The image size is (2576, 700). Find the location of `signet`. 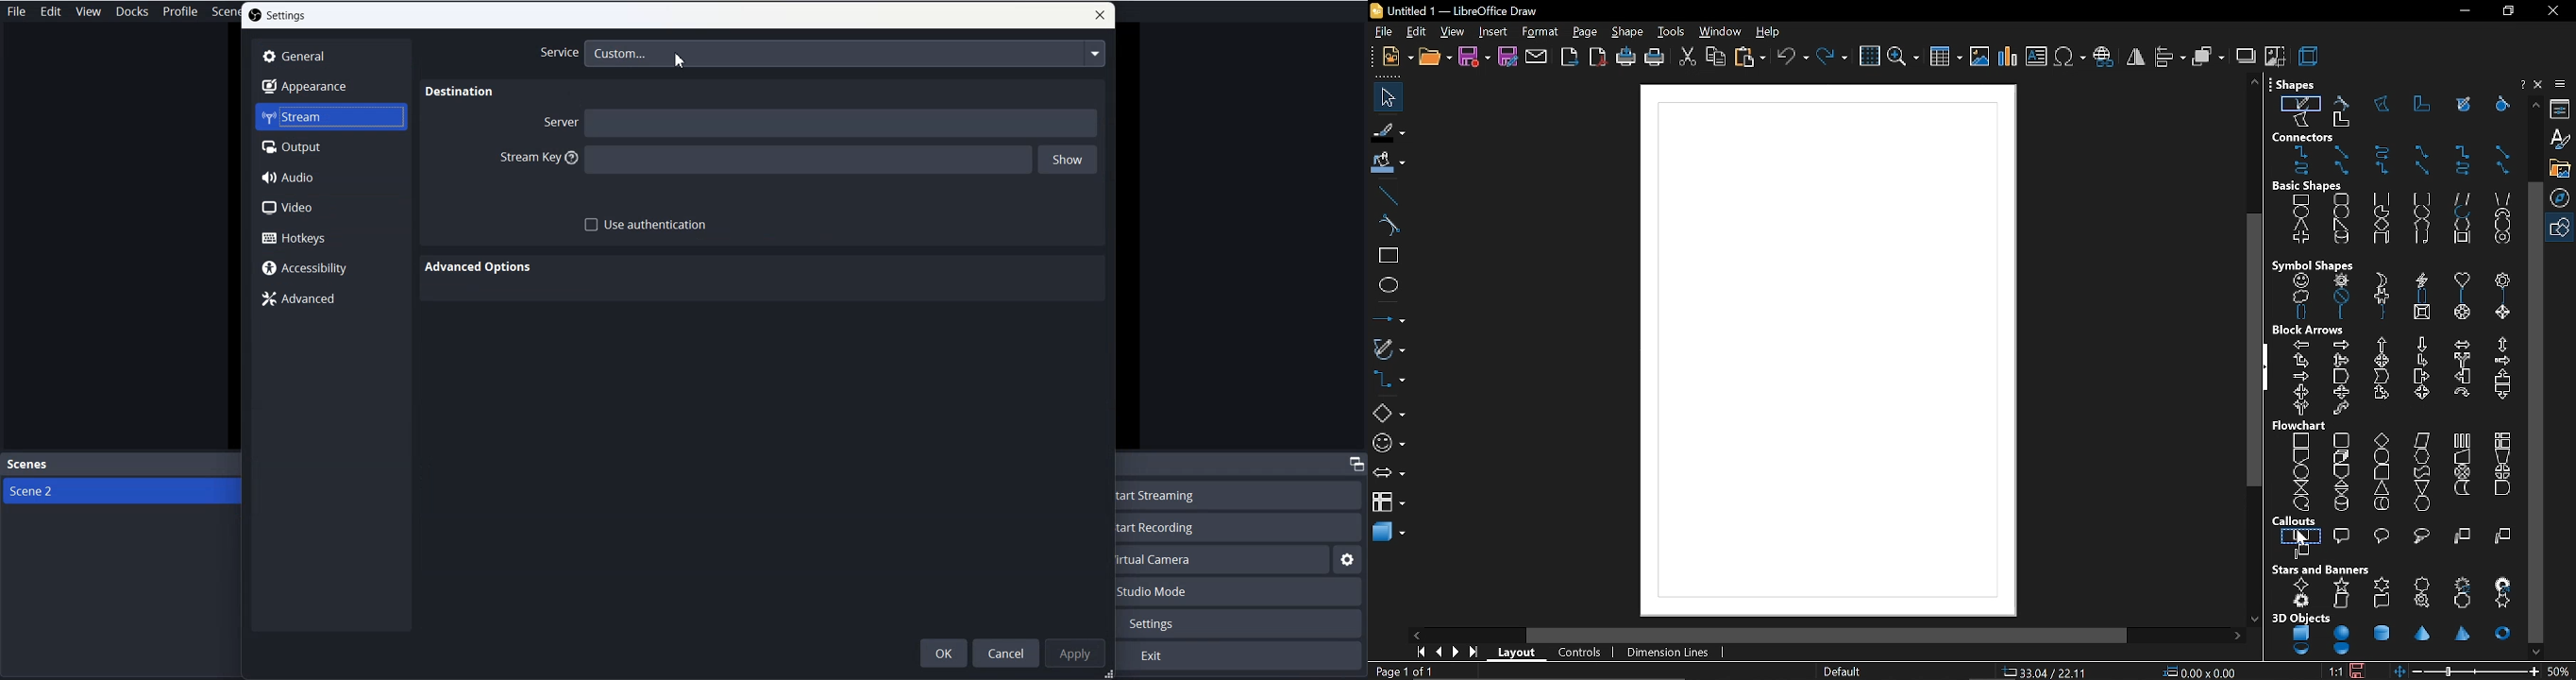

signet is located at coordinates (2424, 603).